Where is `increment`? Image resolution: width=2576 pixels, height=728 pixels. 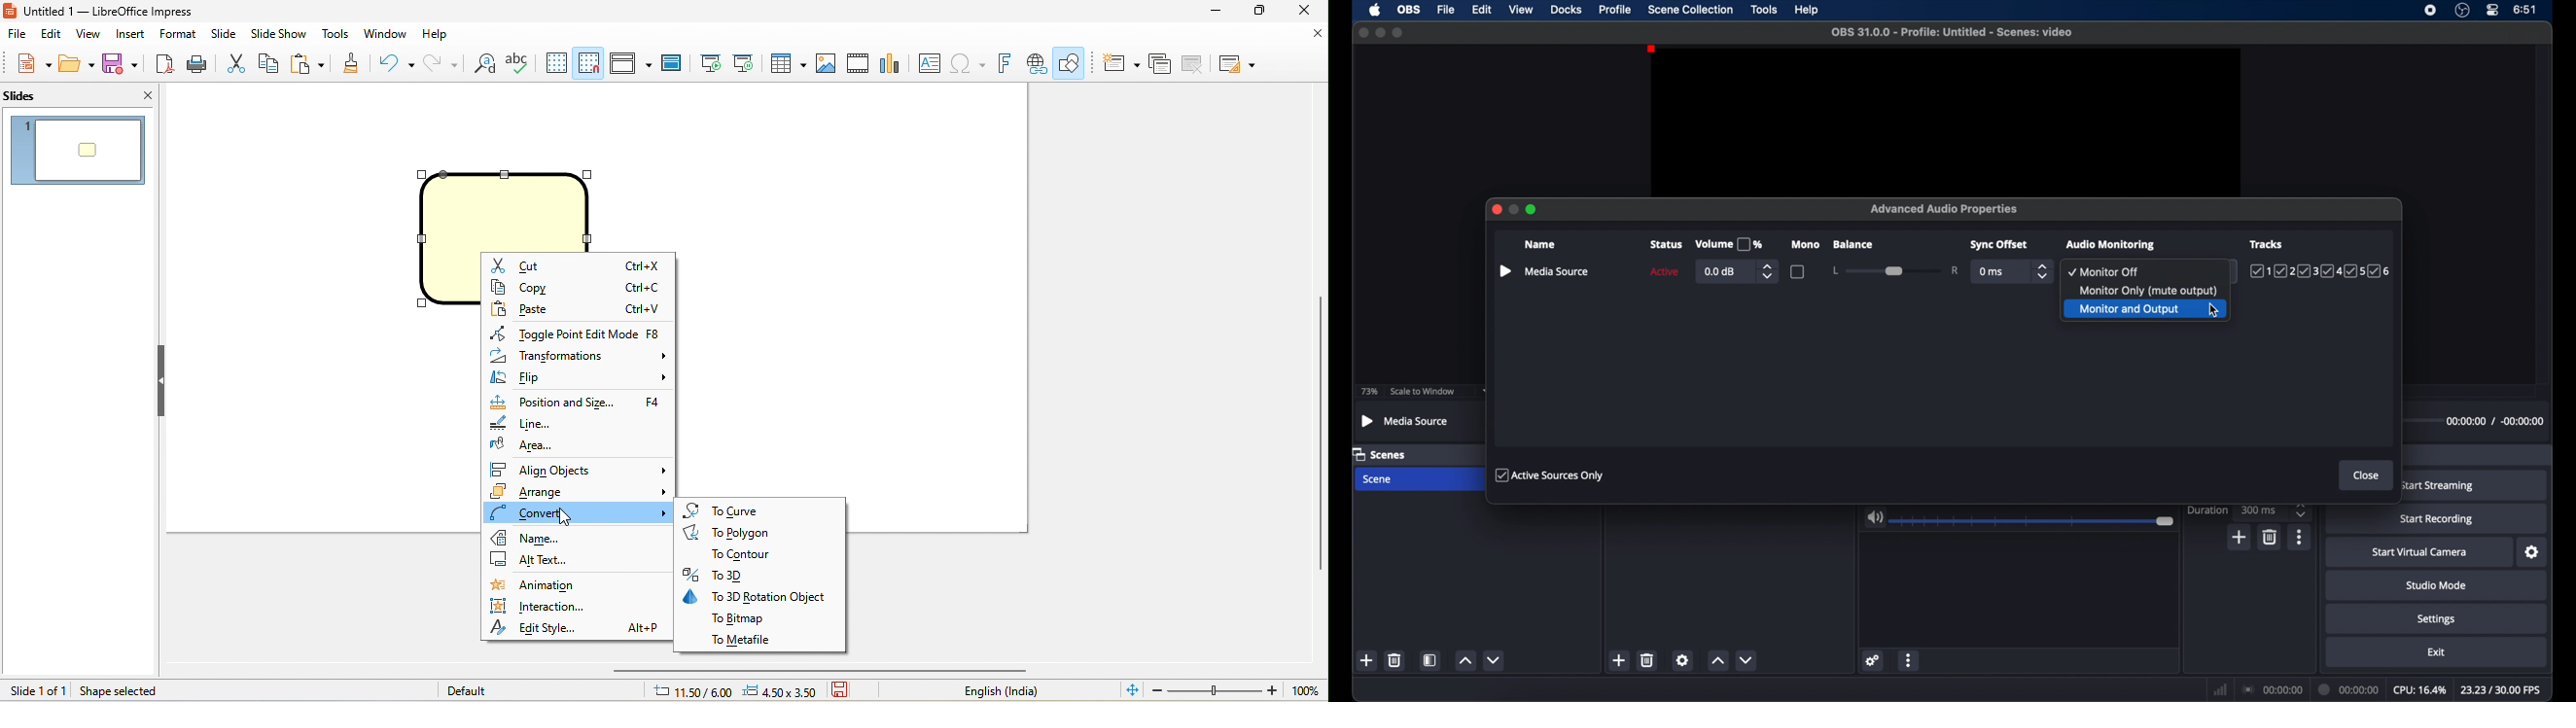 increment is located at coordinates (1718, 662).